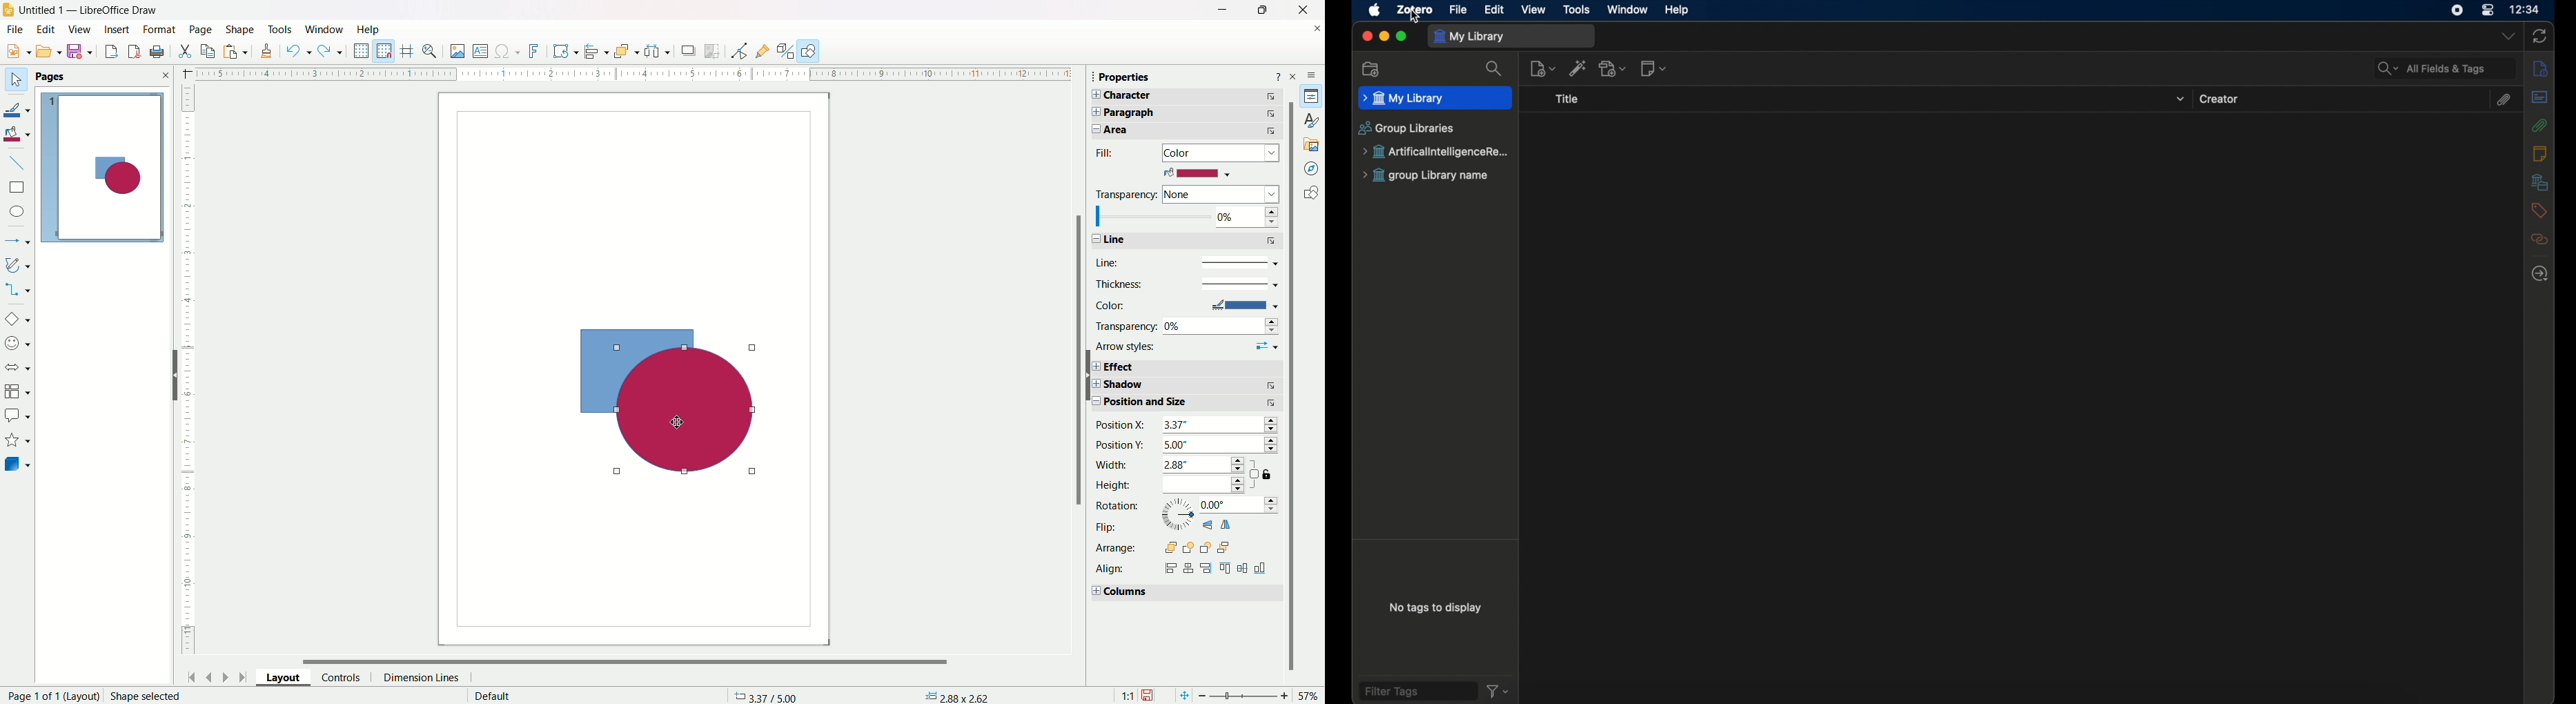 The height and width of the screenshot is (728, 2576). Describe the element at coordinates (1174, 486) in the screenshot. I see `height` at that location.